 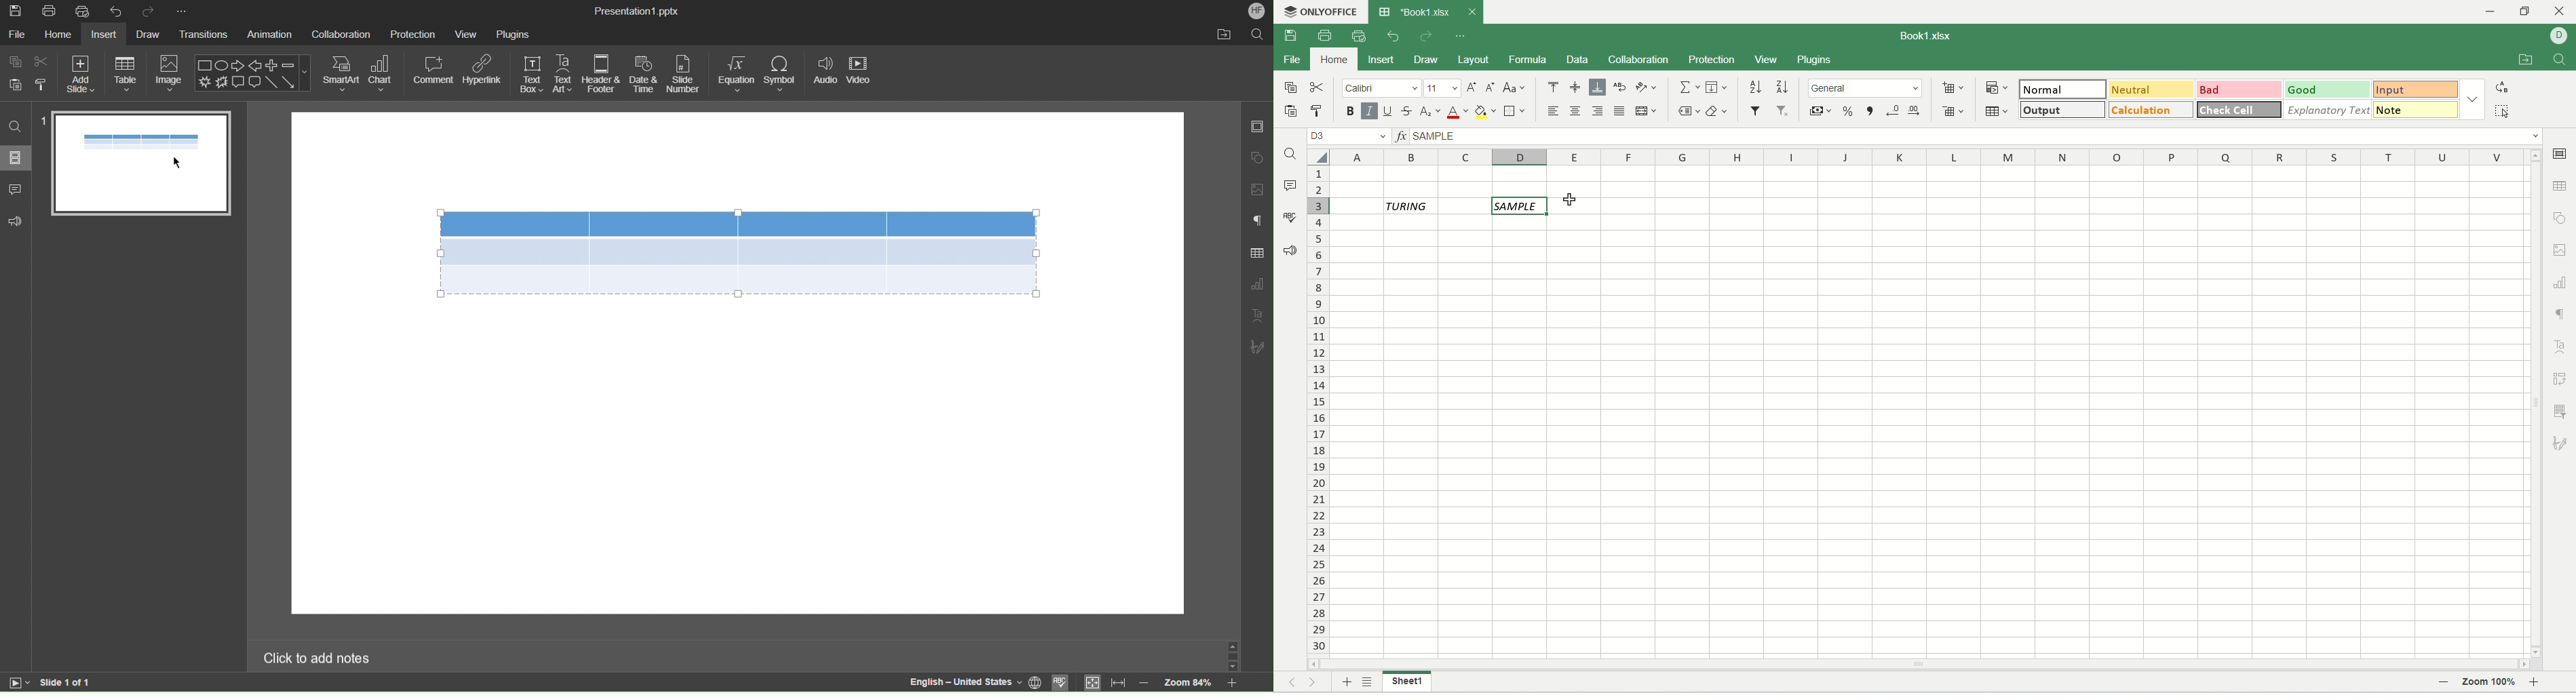 What do you see at coordinates (2446, 685) in the screenshot?
I see `zoom out` at bounding box center [2446, 685].